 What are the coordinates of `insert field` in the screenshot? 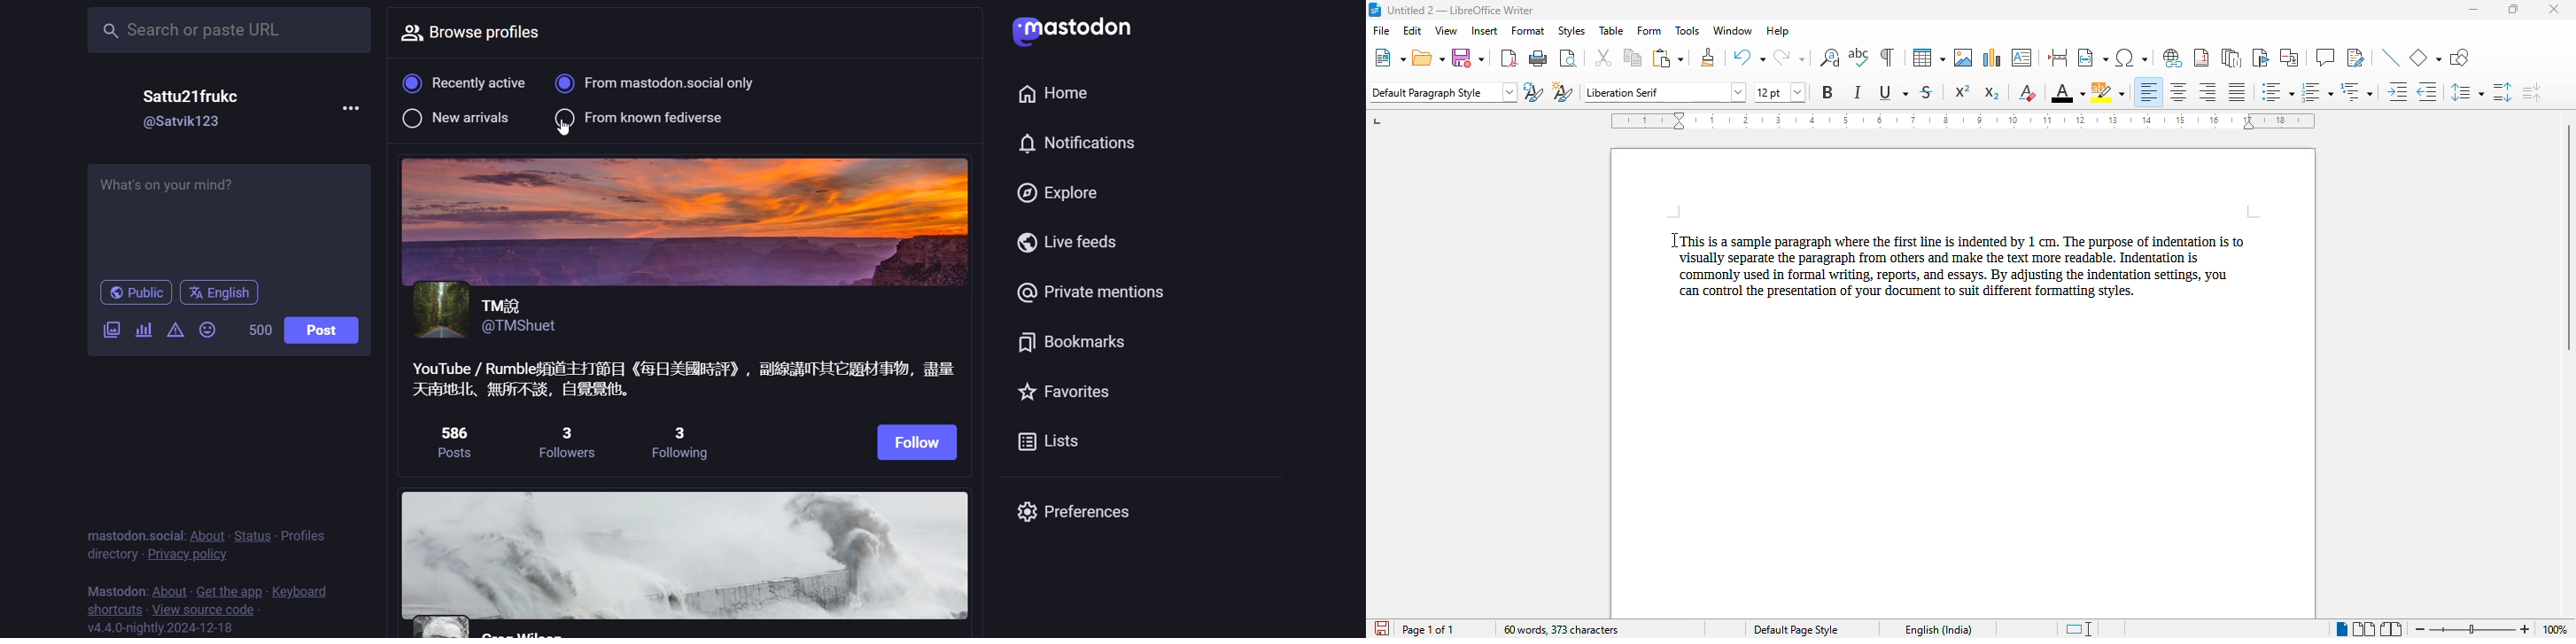 It's located at (2092, 58).